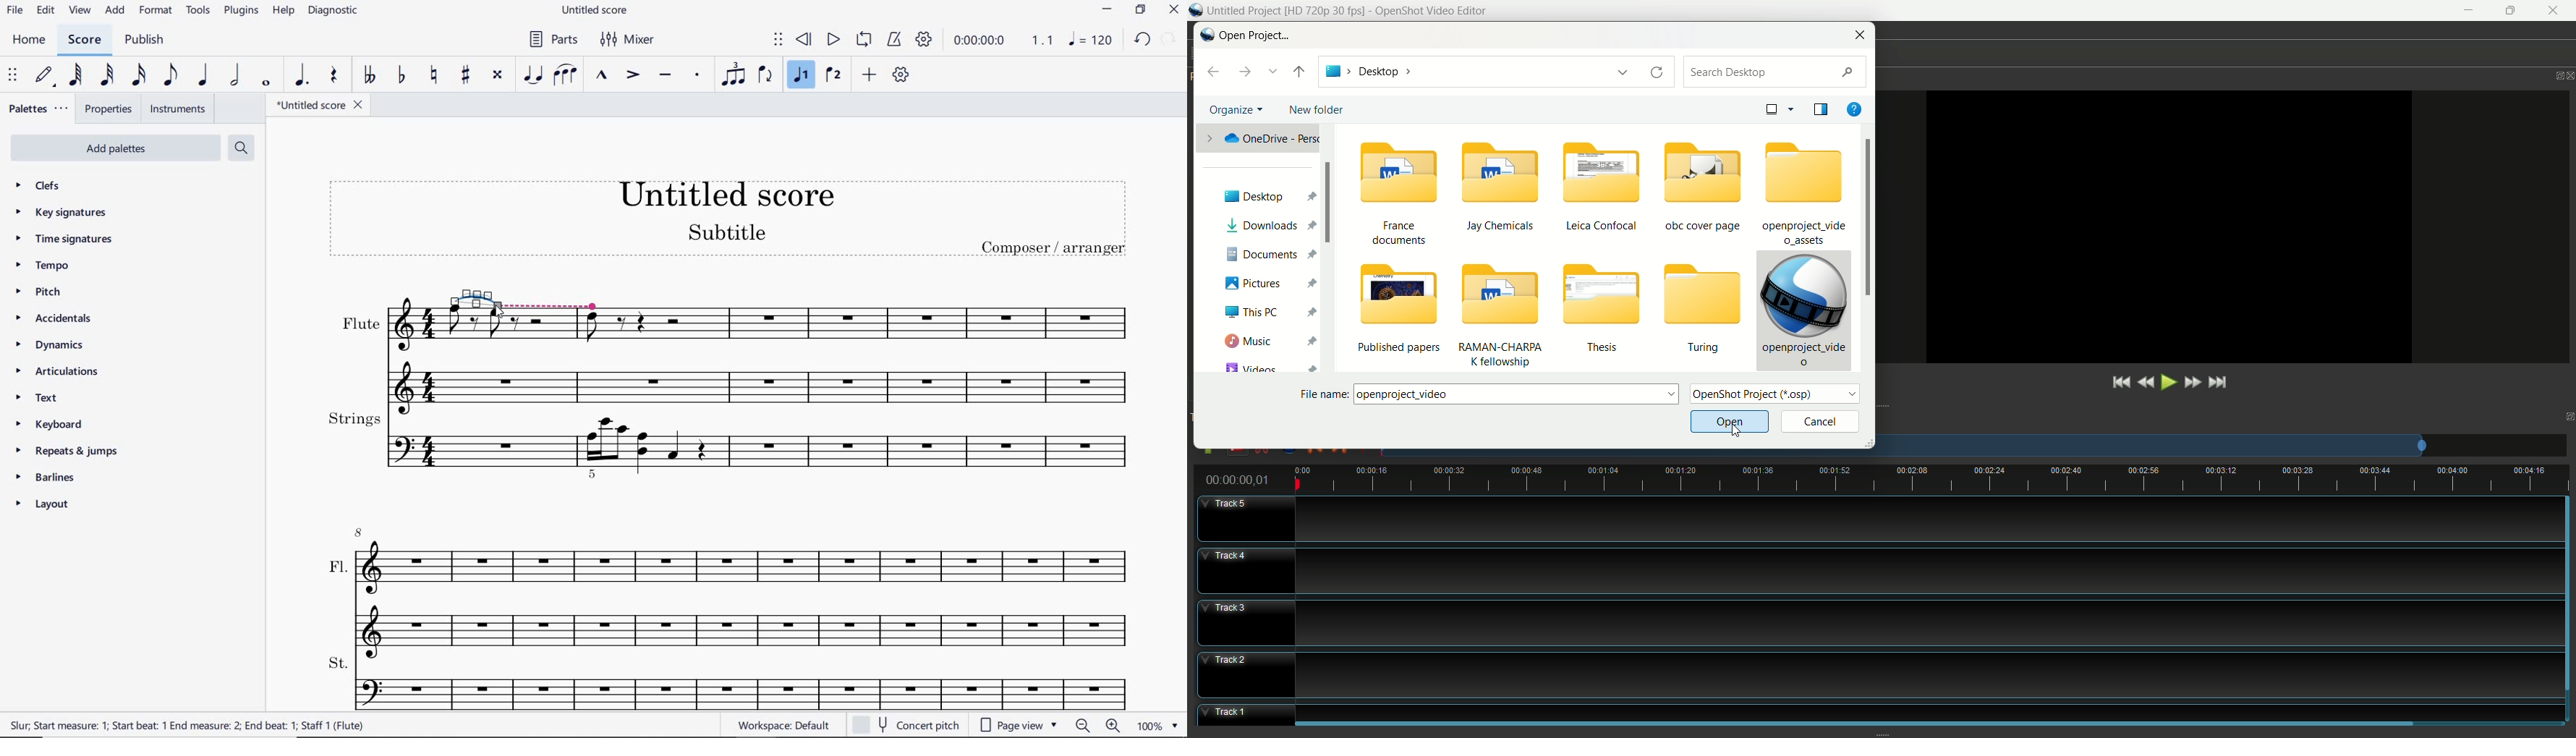  I want to click on parts, so click(555, 40).